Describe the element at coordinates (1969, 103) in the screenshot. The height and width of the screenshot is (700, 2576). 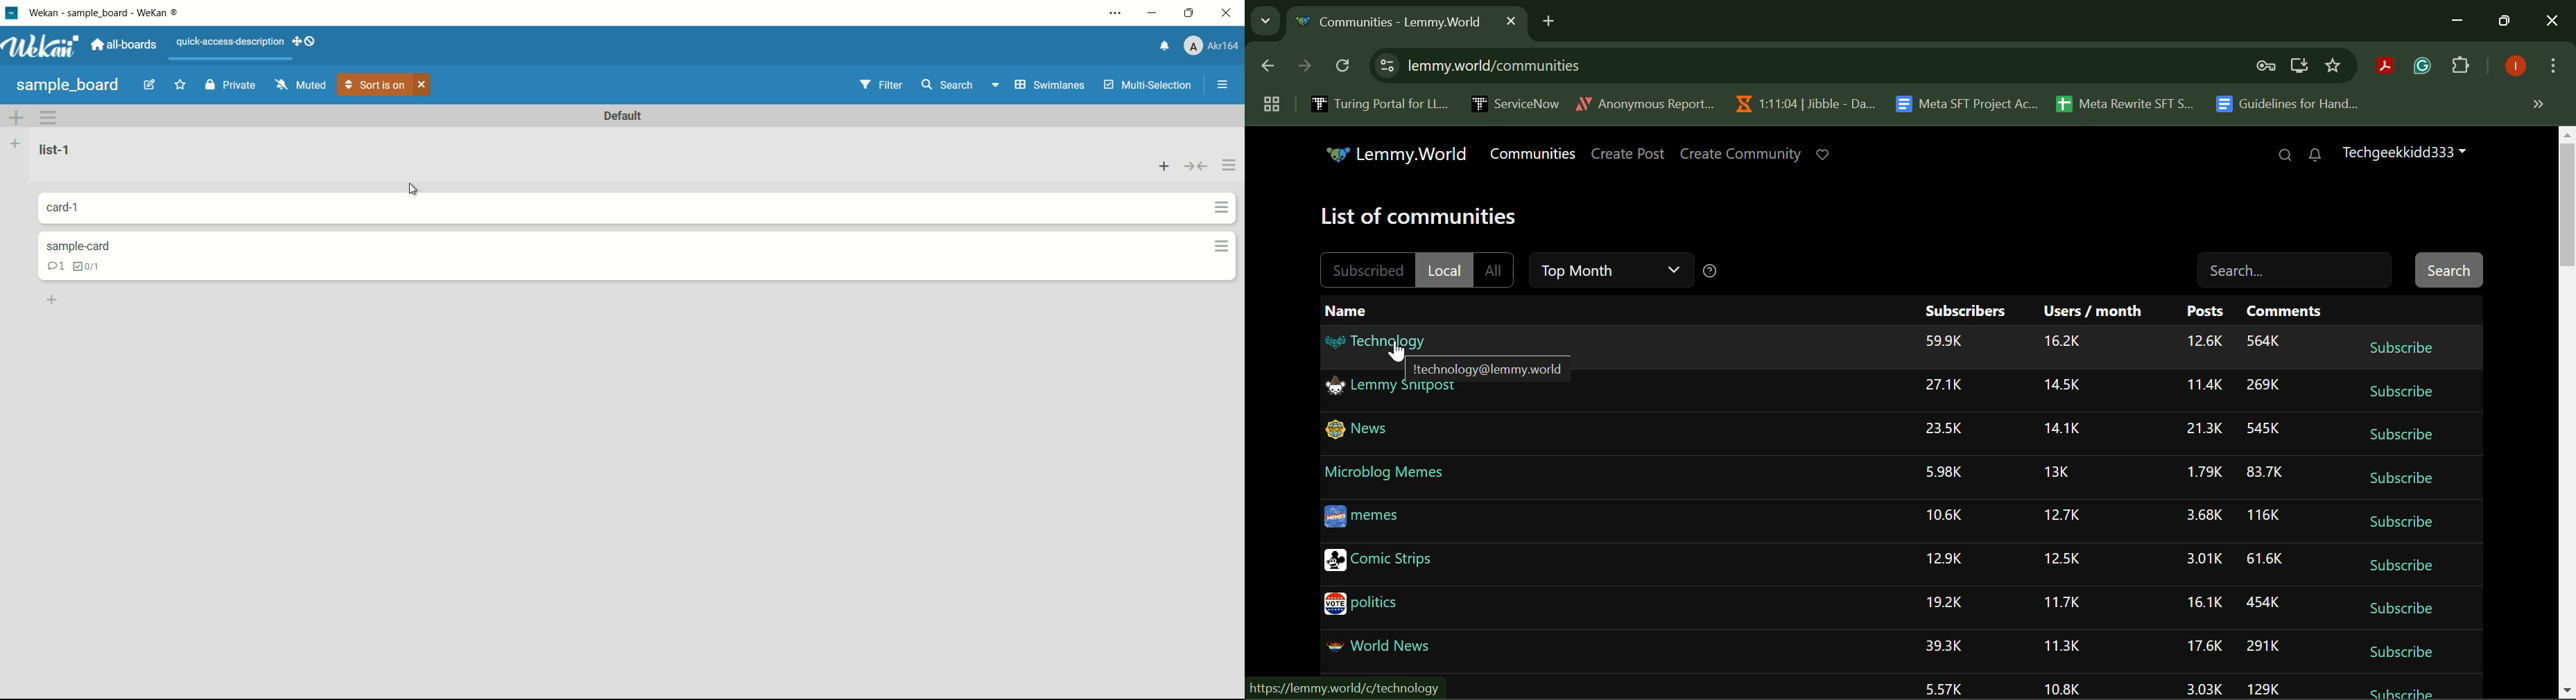
I see `Meta SFT Project` at that location.